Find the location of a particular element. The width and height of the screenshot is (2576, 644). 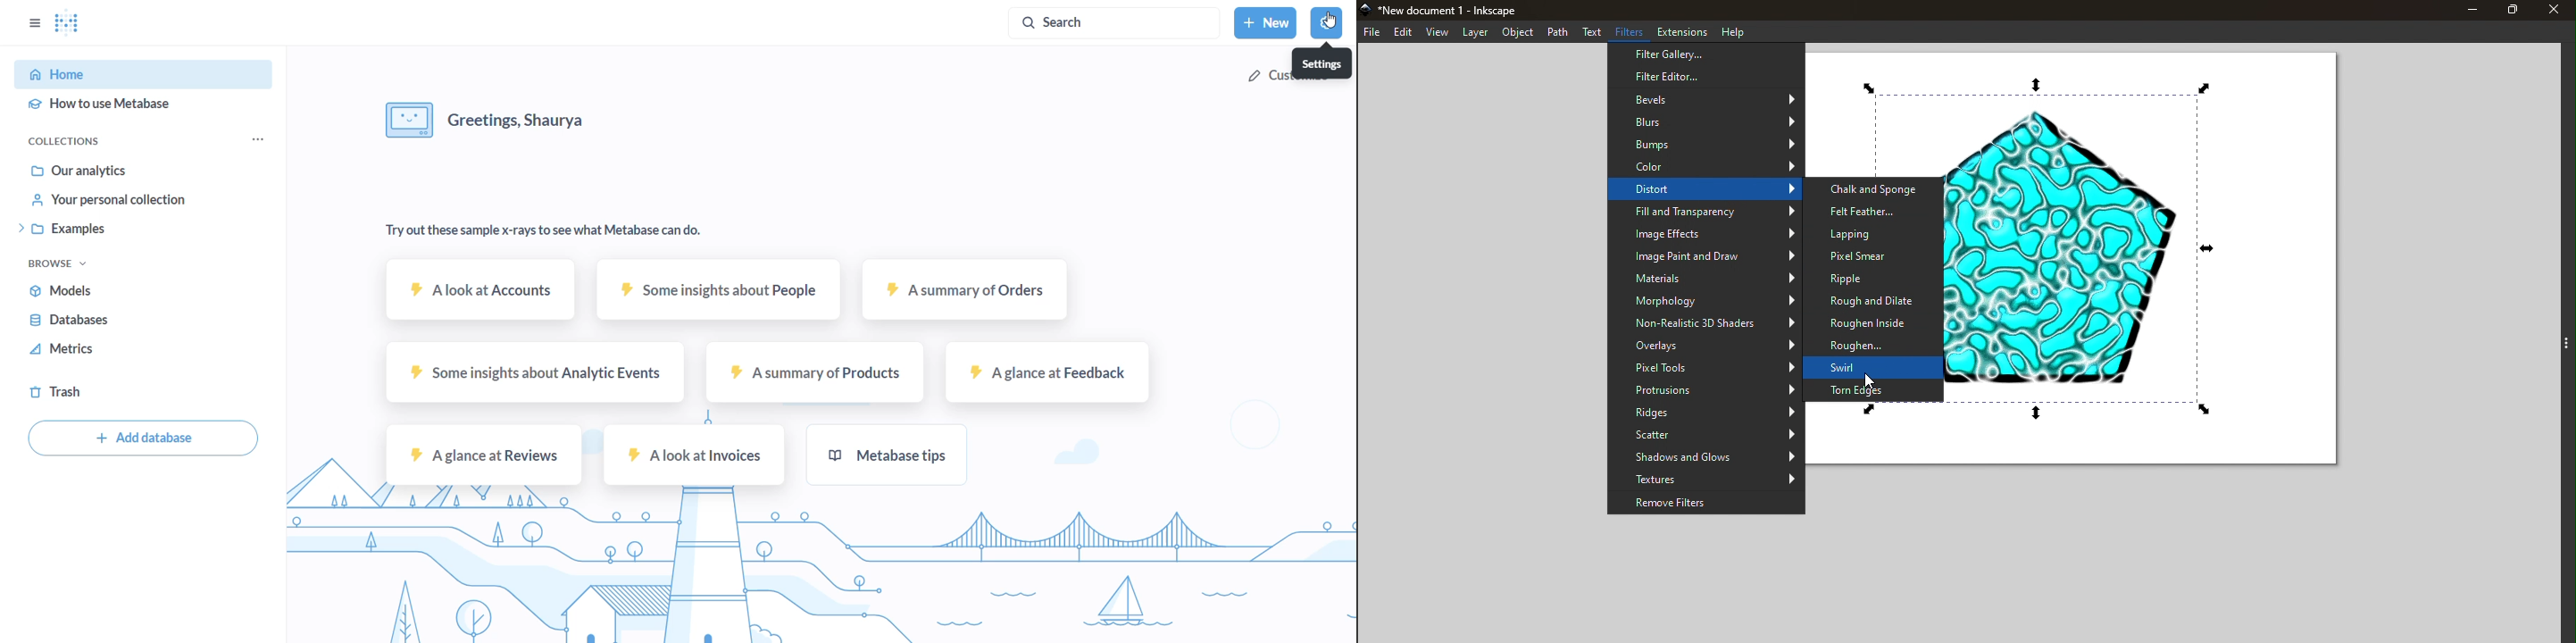

Felt Feather... is located at coordinates (1873, 212).